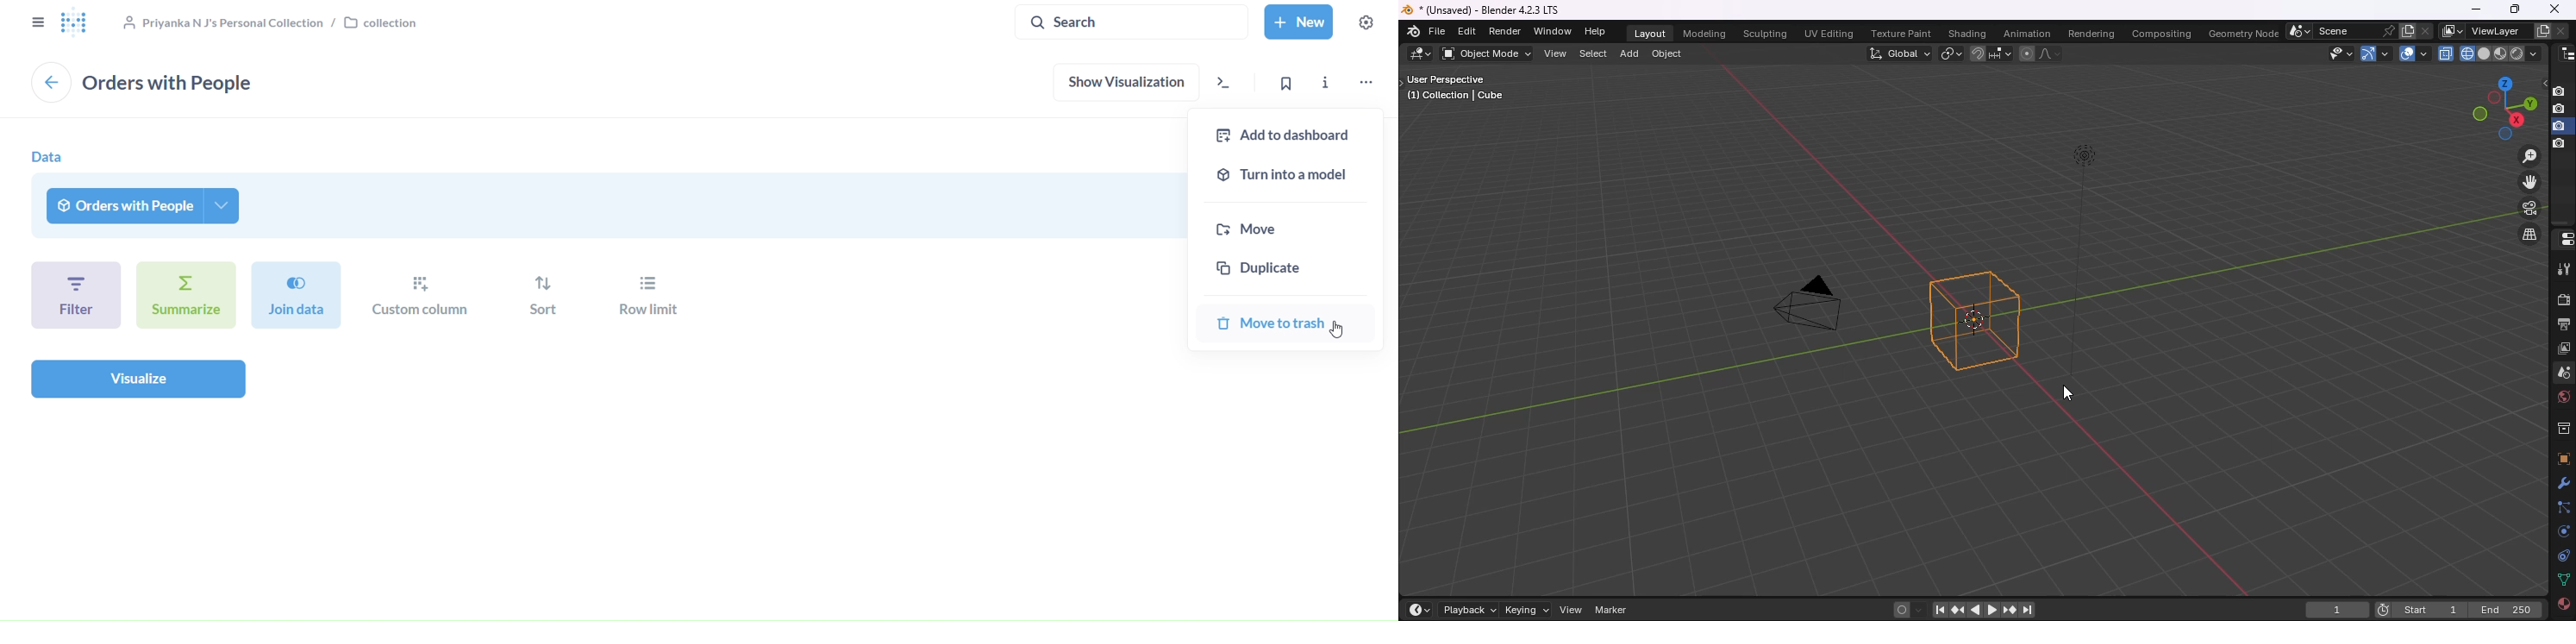 This screenshot has width=2576, height=644. What do you see at coordinates (2563, 325) in the screenshot?
I see `output` at bounding box center [2563, 325].